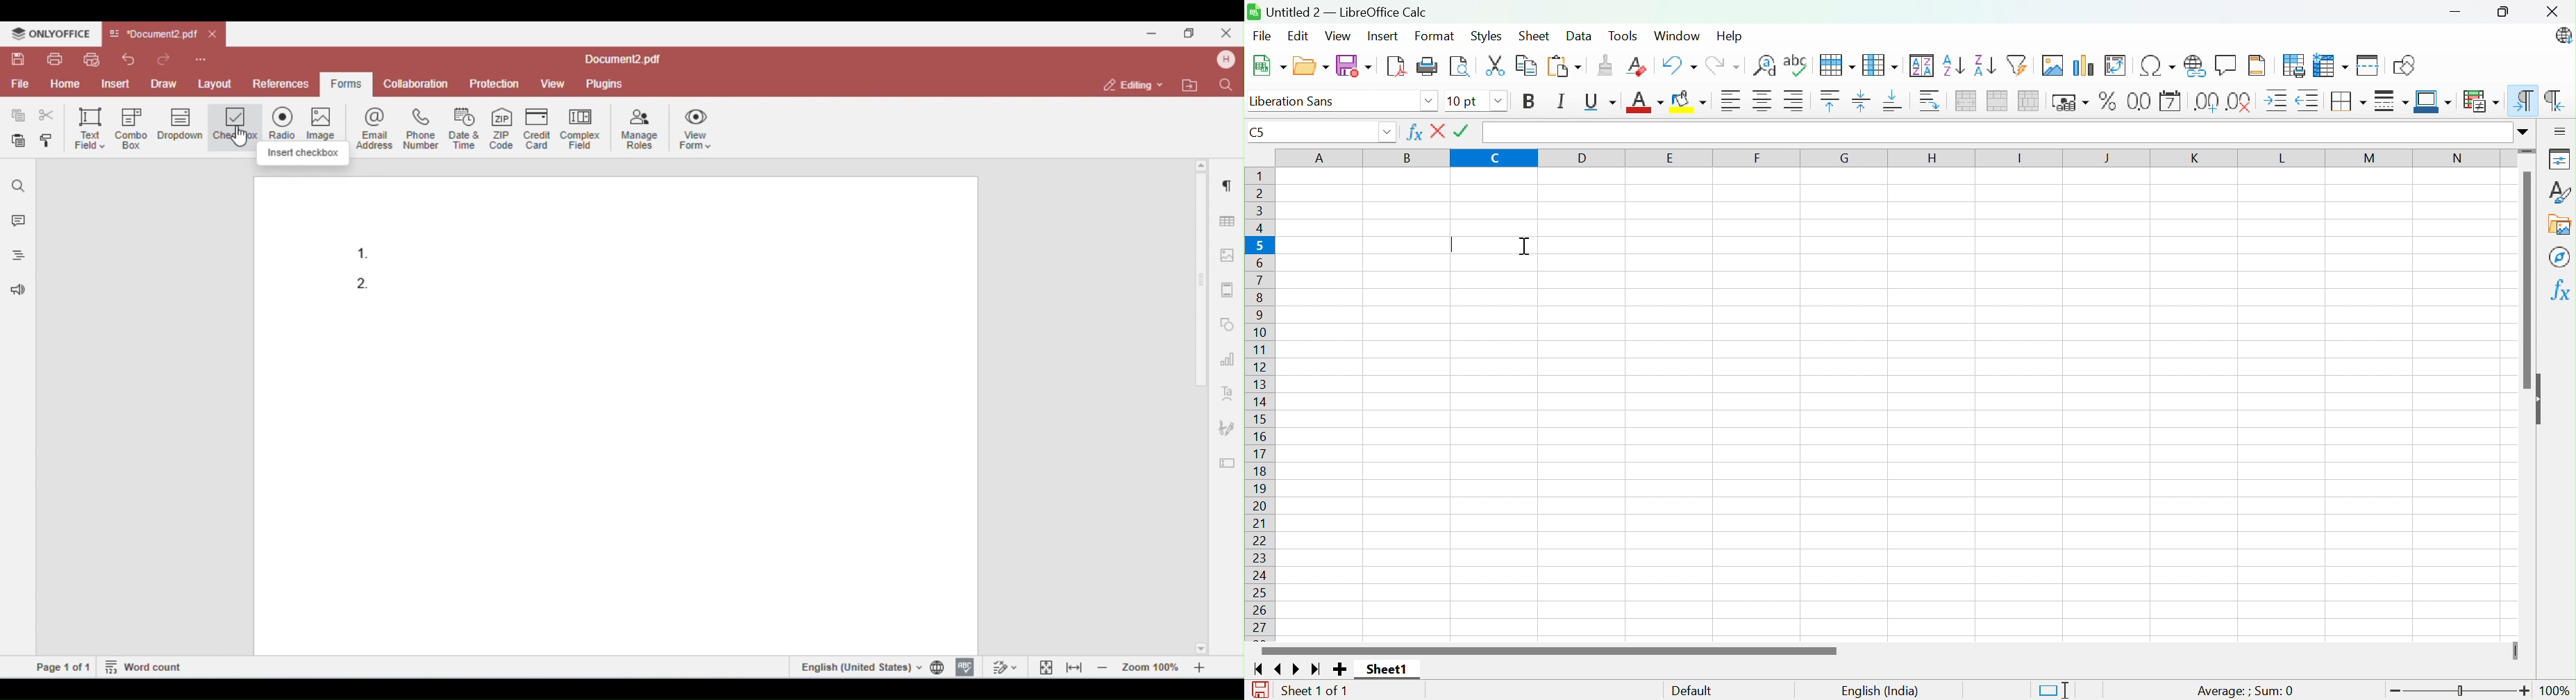  What do you see at coordinates (1262, 38) in the screenshot?
I see `File` at bounding box center [1262, 38].